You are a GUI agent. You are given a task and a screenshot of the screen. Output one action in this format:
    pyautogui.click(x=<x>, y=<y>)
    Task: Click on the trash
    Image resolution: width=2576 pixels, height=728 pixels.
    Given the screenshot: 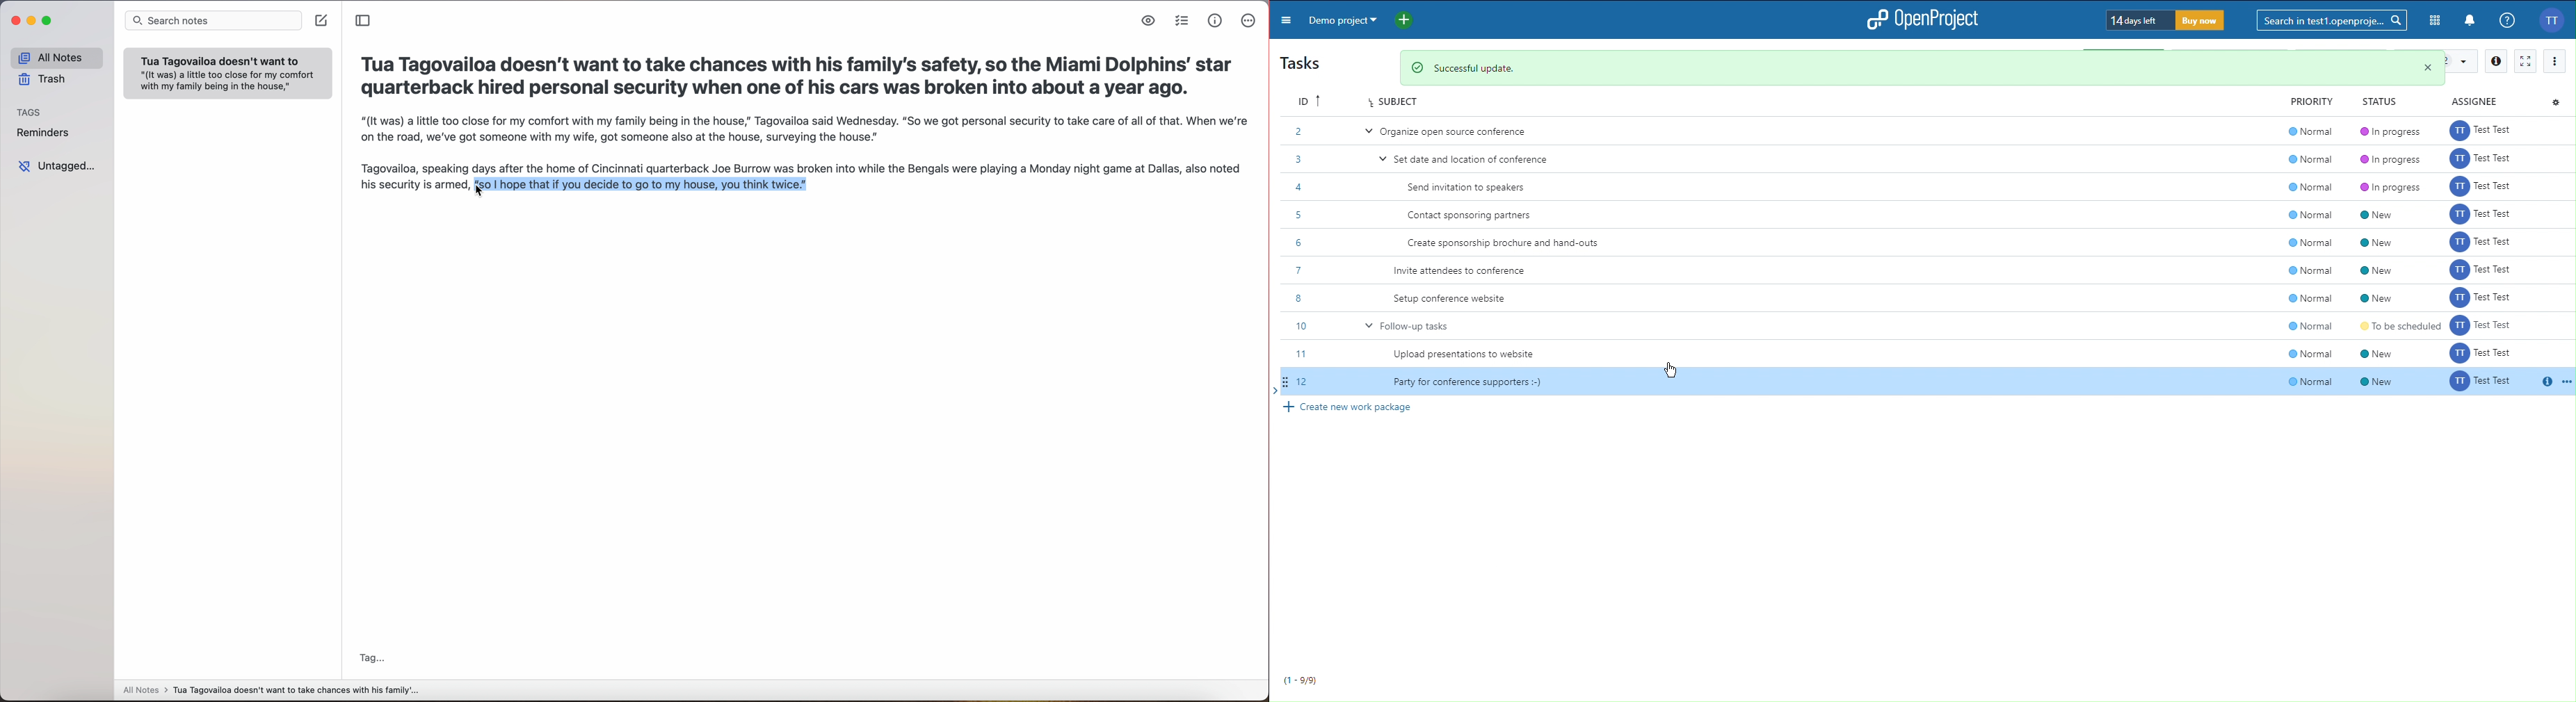 What is the action you would take?
    pyautogui.click(x=46, y=81)
    